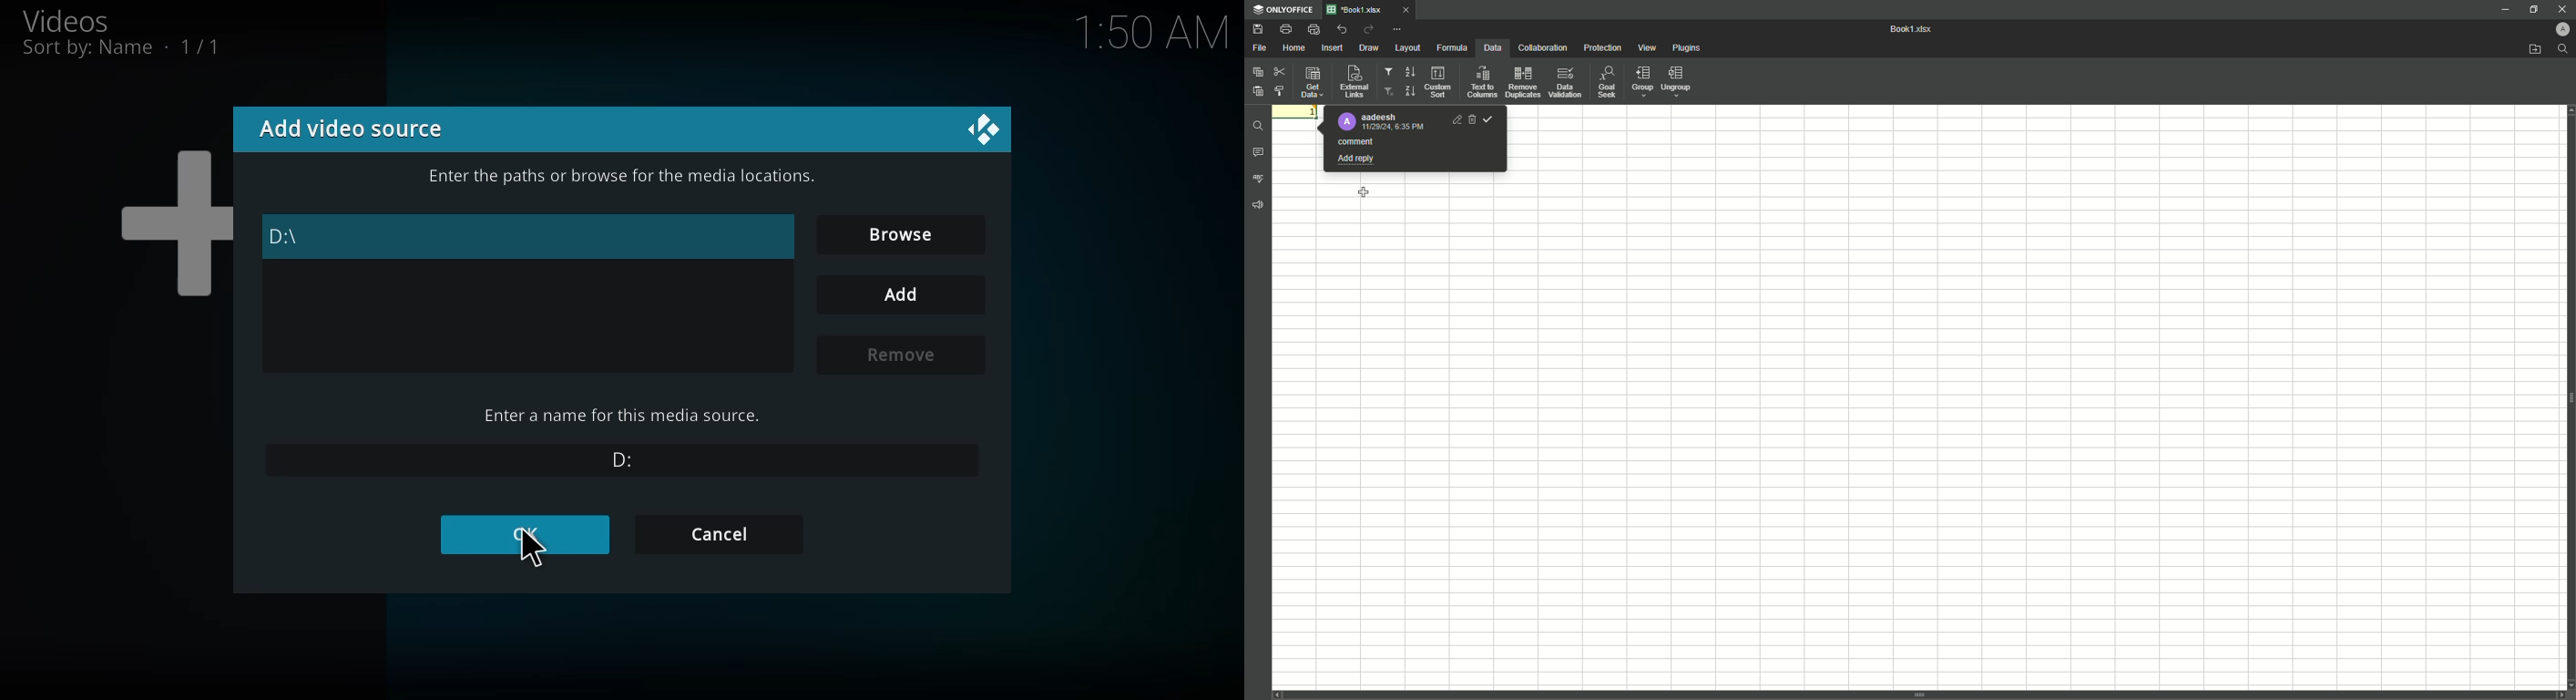  Describe the element at coordinates (1375, 10) in the screenshot. I see `Tab 1` at that location.